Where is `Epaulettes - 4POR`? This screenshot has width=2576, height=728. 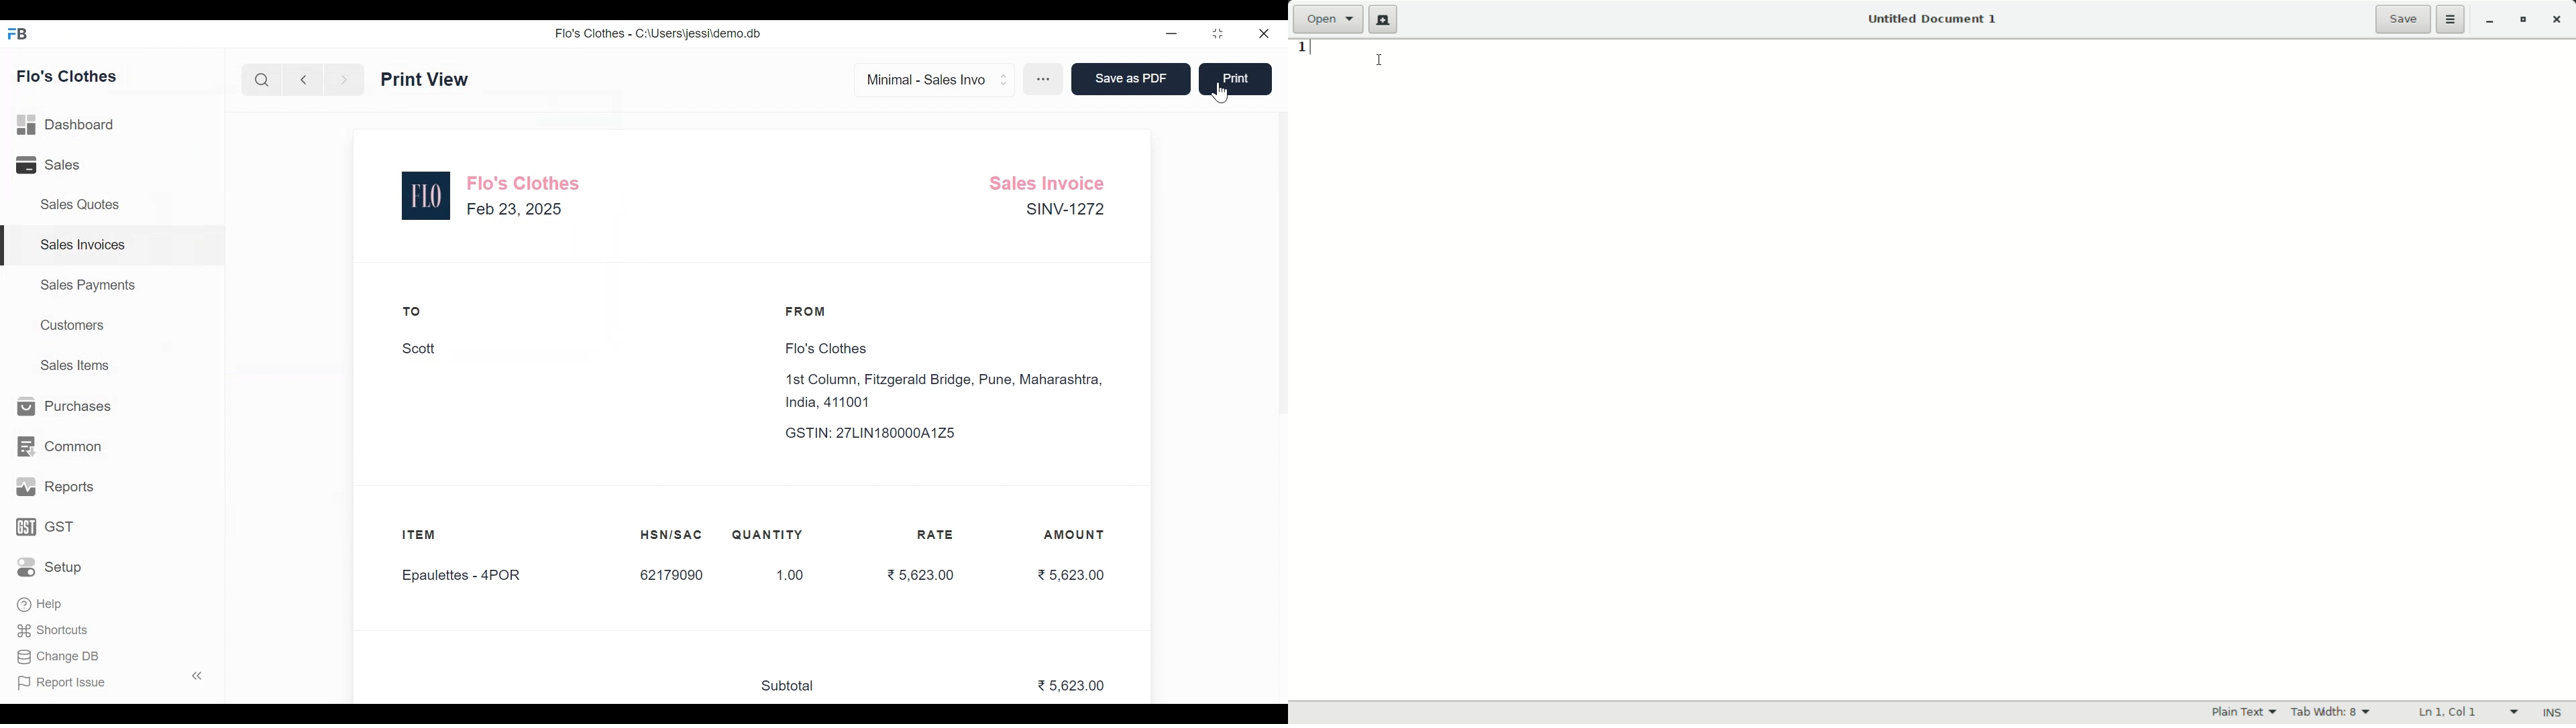
Epaulettes - 4POR is located at coordinates (469, 577).